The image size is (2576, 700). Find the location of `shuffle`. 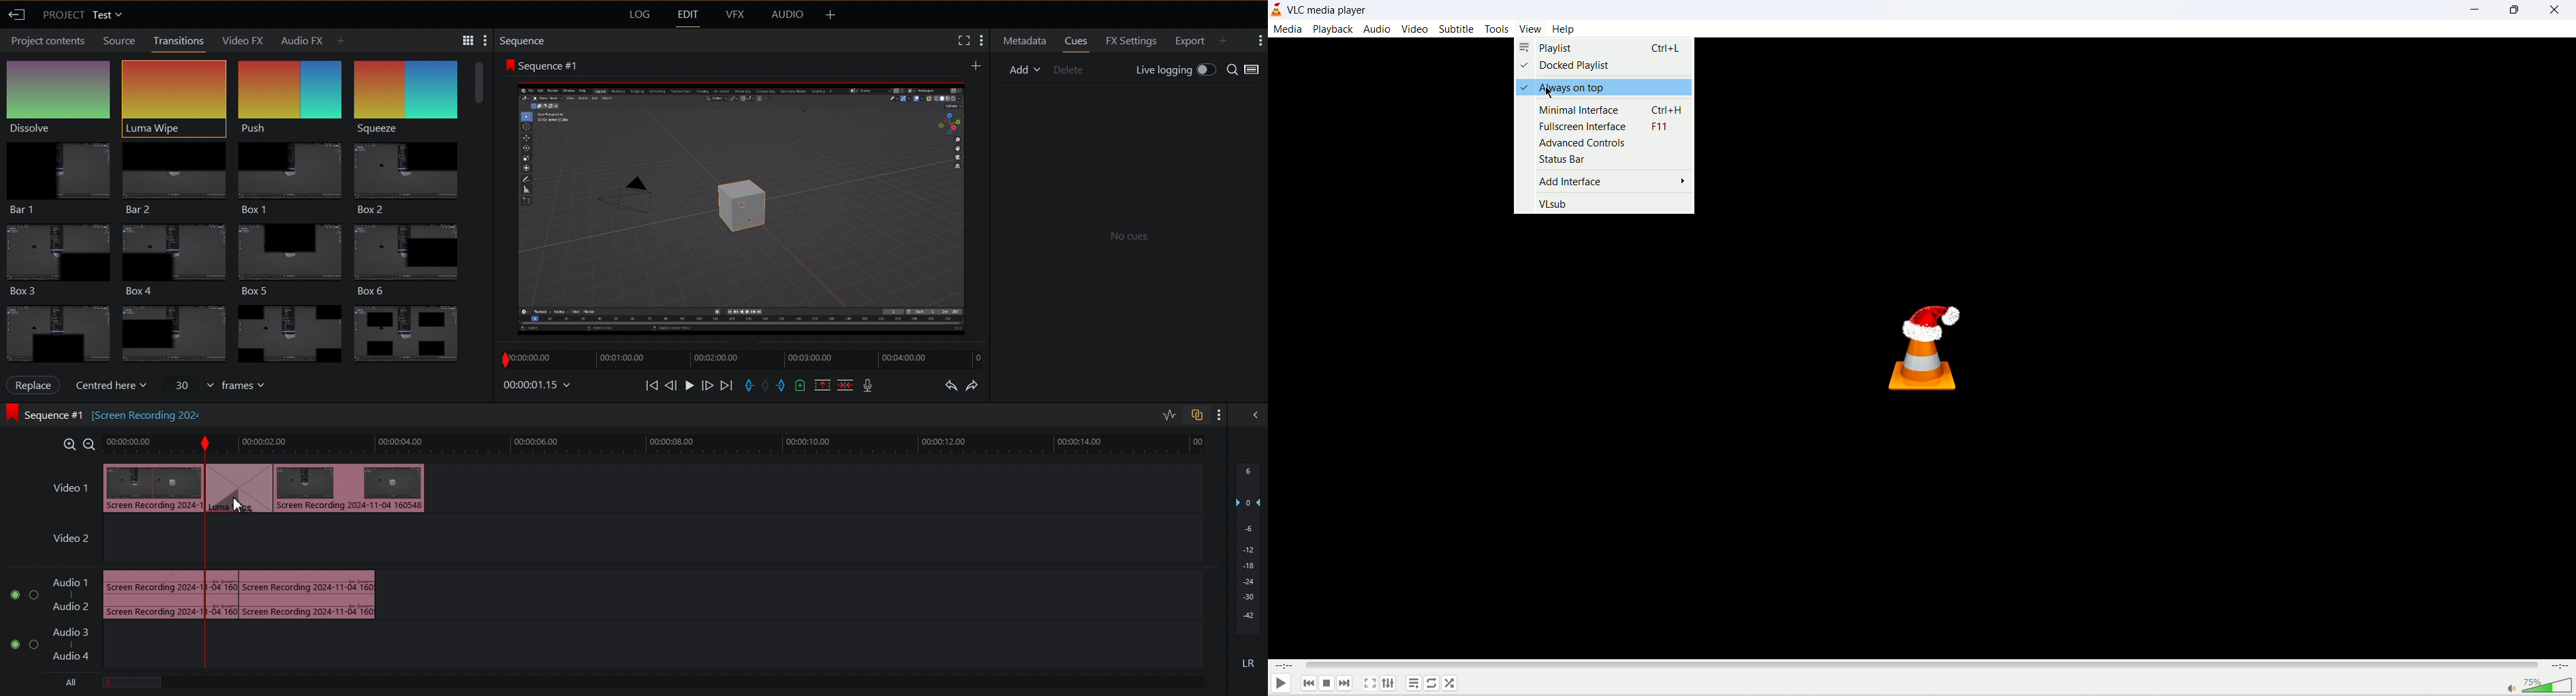

shuffle is located at coordinates (1452, 684).